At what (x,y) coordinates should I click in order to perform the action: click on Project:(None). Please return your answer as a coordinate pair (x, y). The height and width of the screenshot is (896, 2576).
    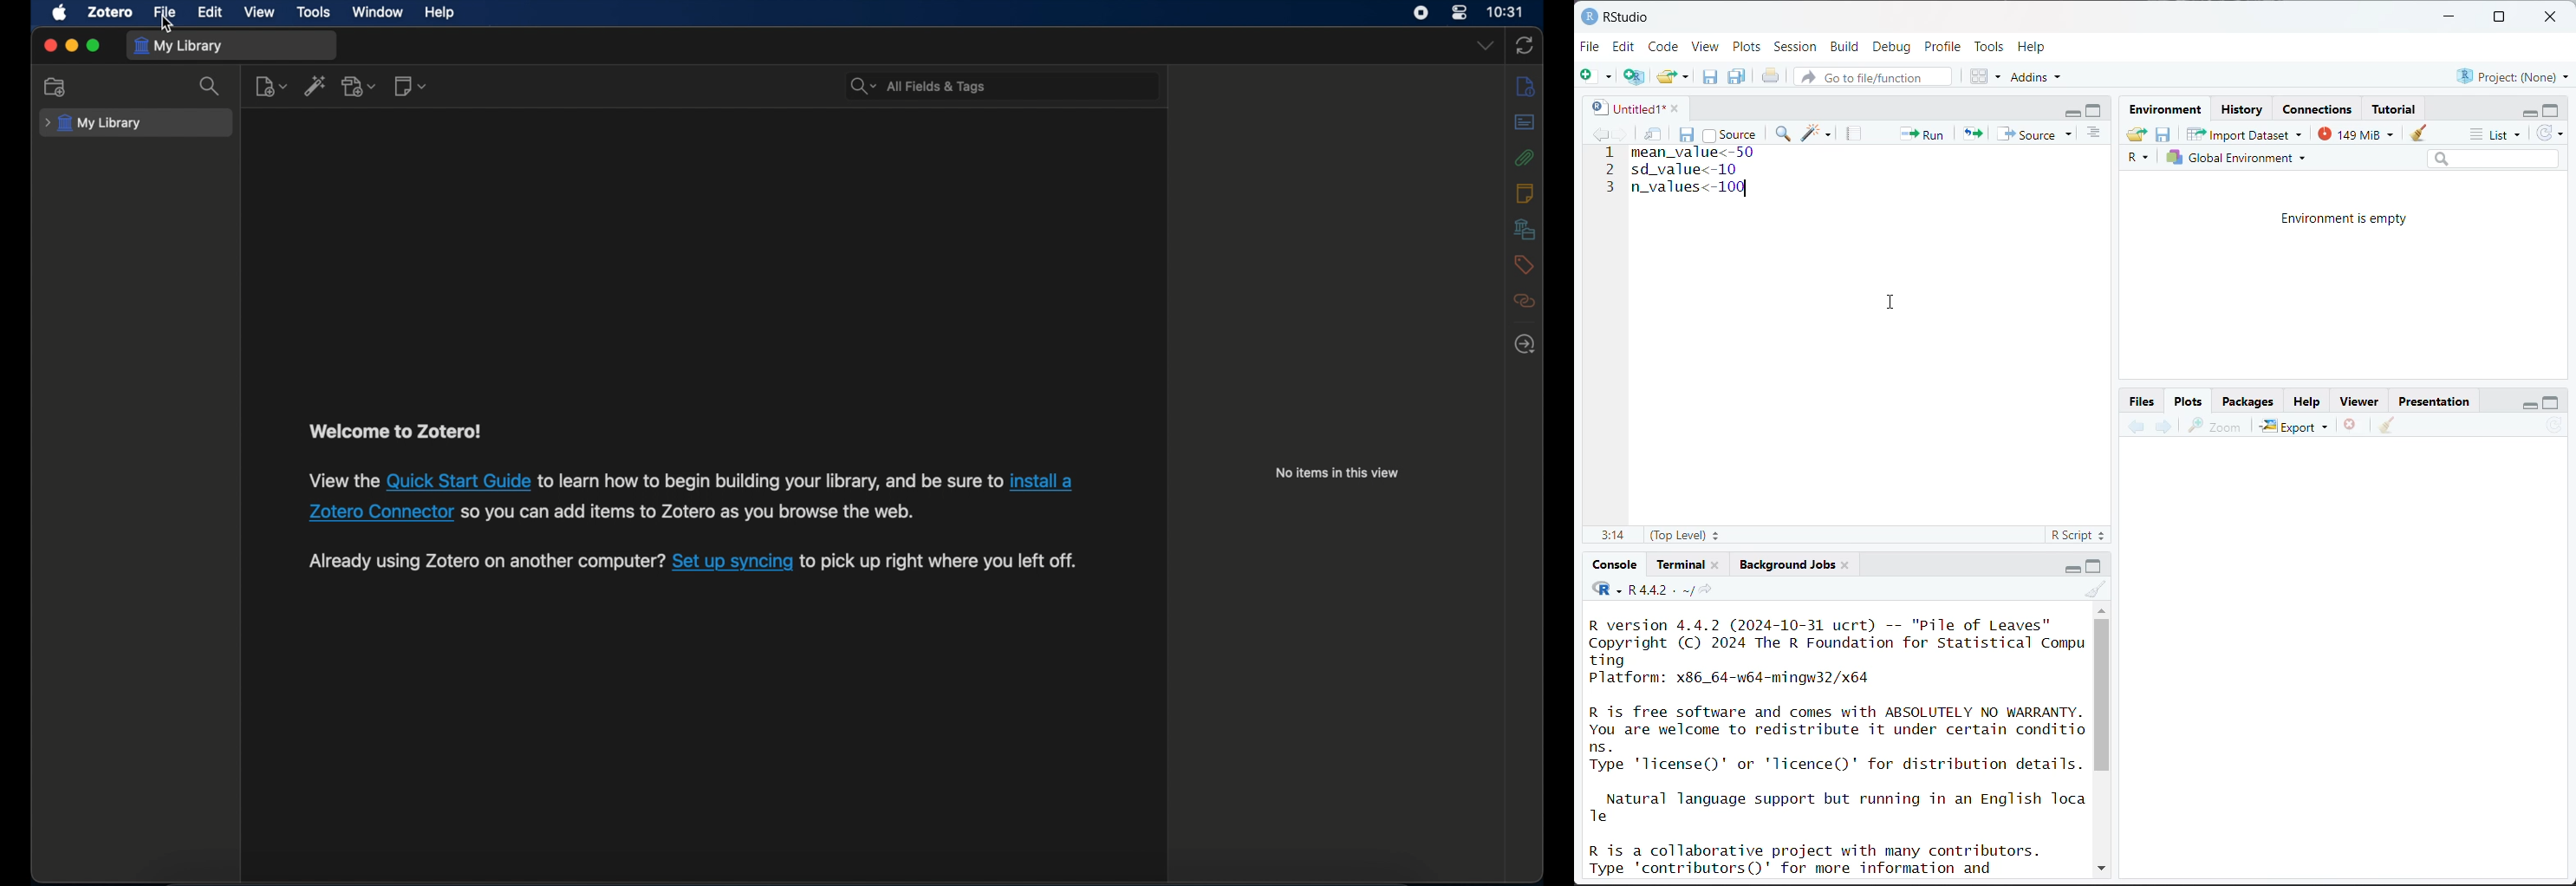
    Looking at the image, I should click on (2512, 75).